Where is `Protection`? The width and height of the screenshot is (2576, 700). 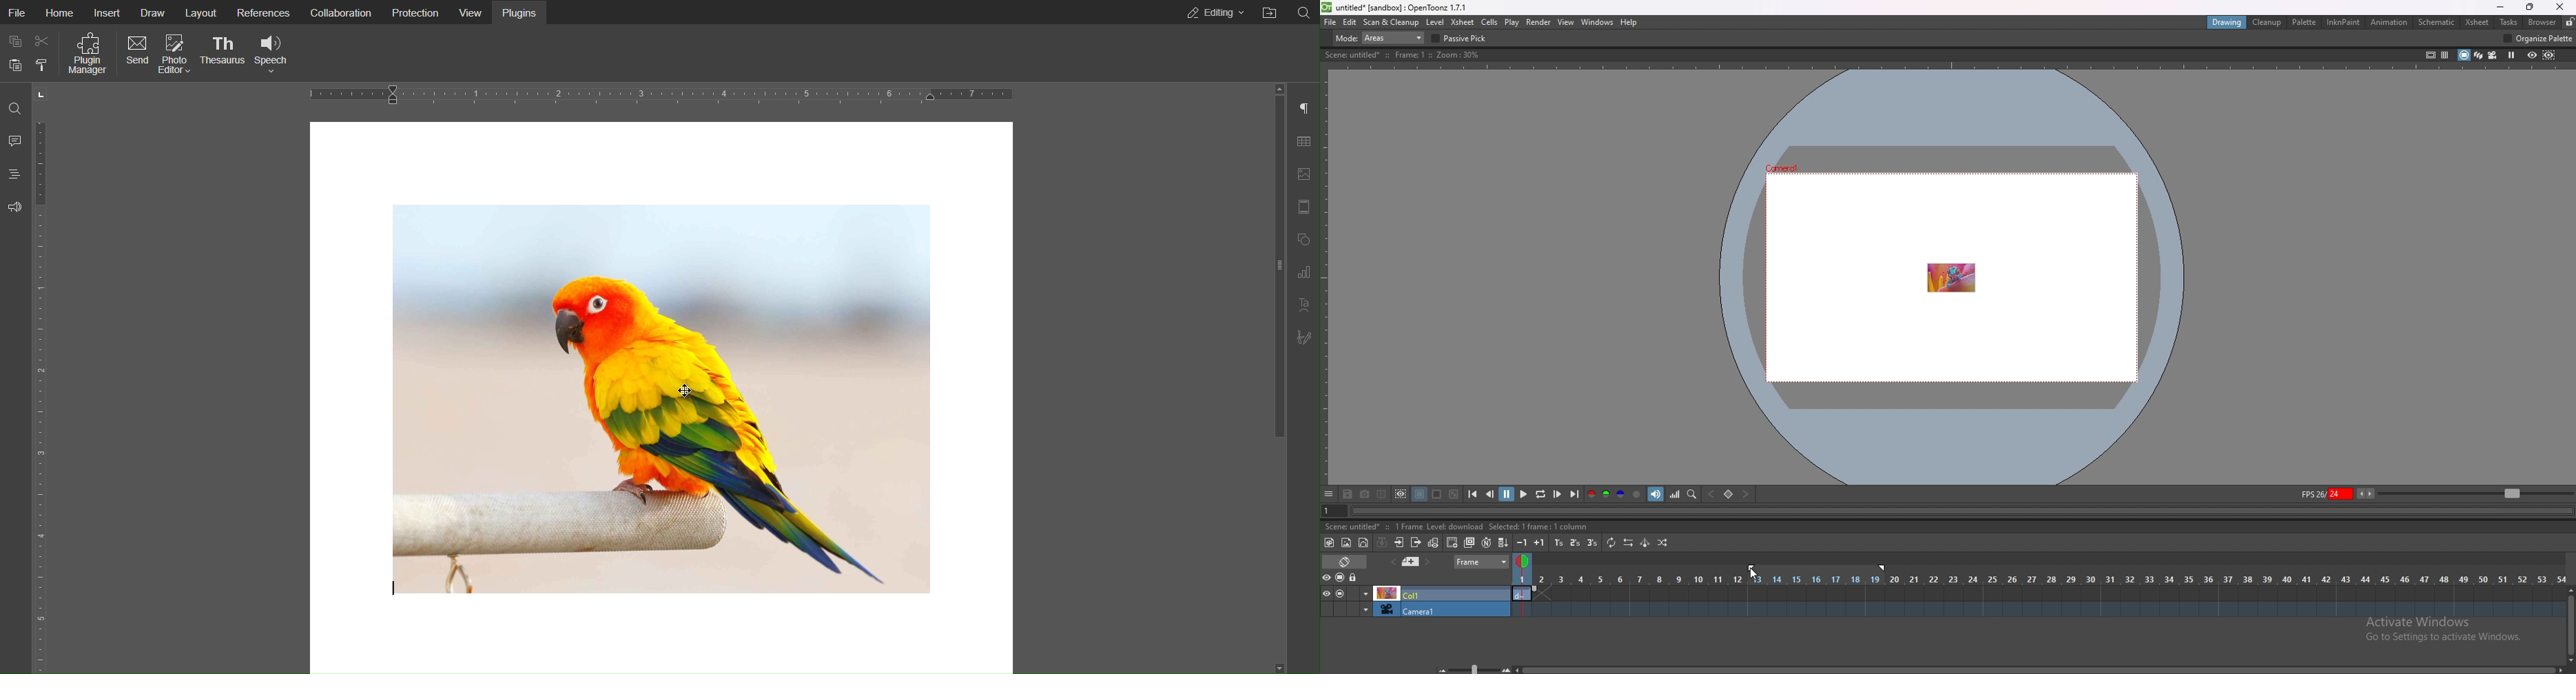
Protection is located at coordinates (413, 12).